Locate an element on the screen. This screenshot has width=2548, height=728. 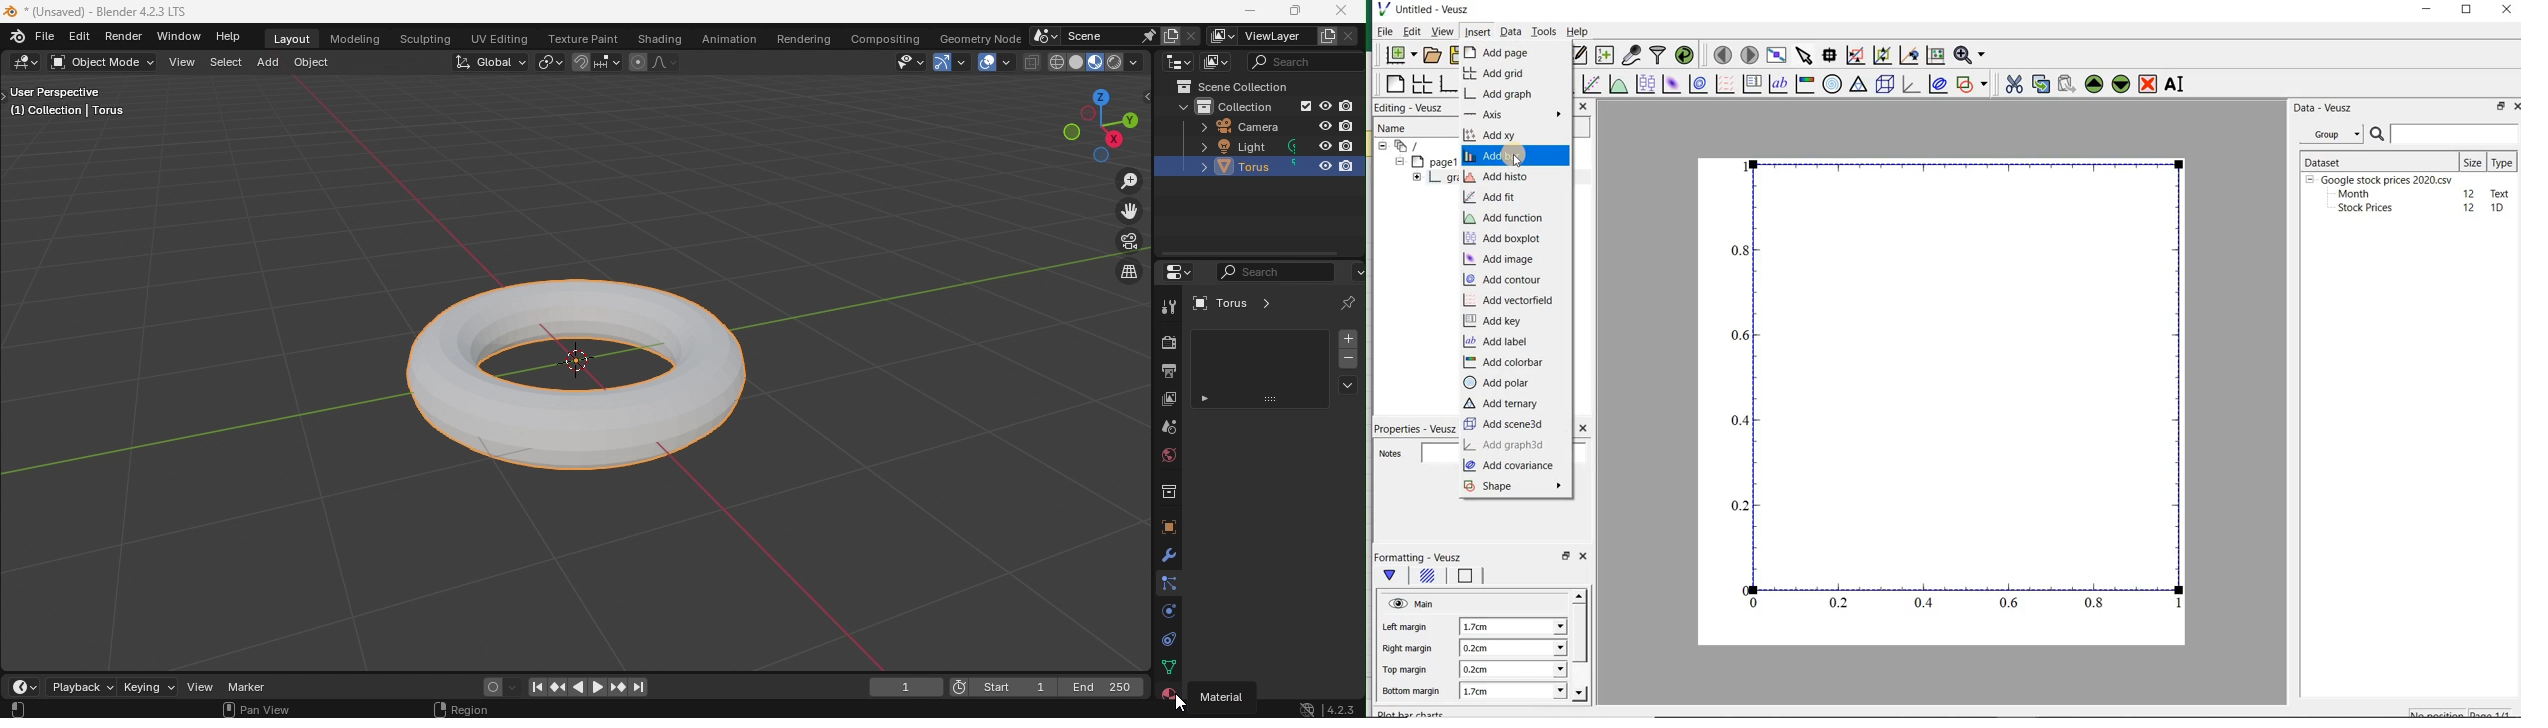
click to recenter graph axes is located at coordinates (1907, 56).